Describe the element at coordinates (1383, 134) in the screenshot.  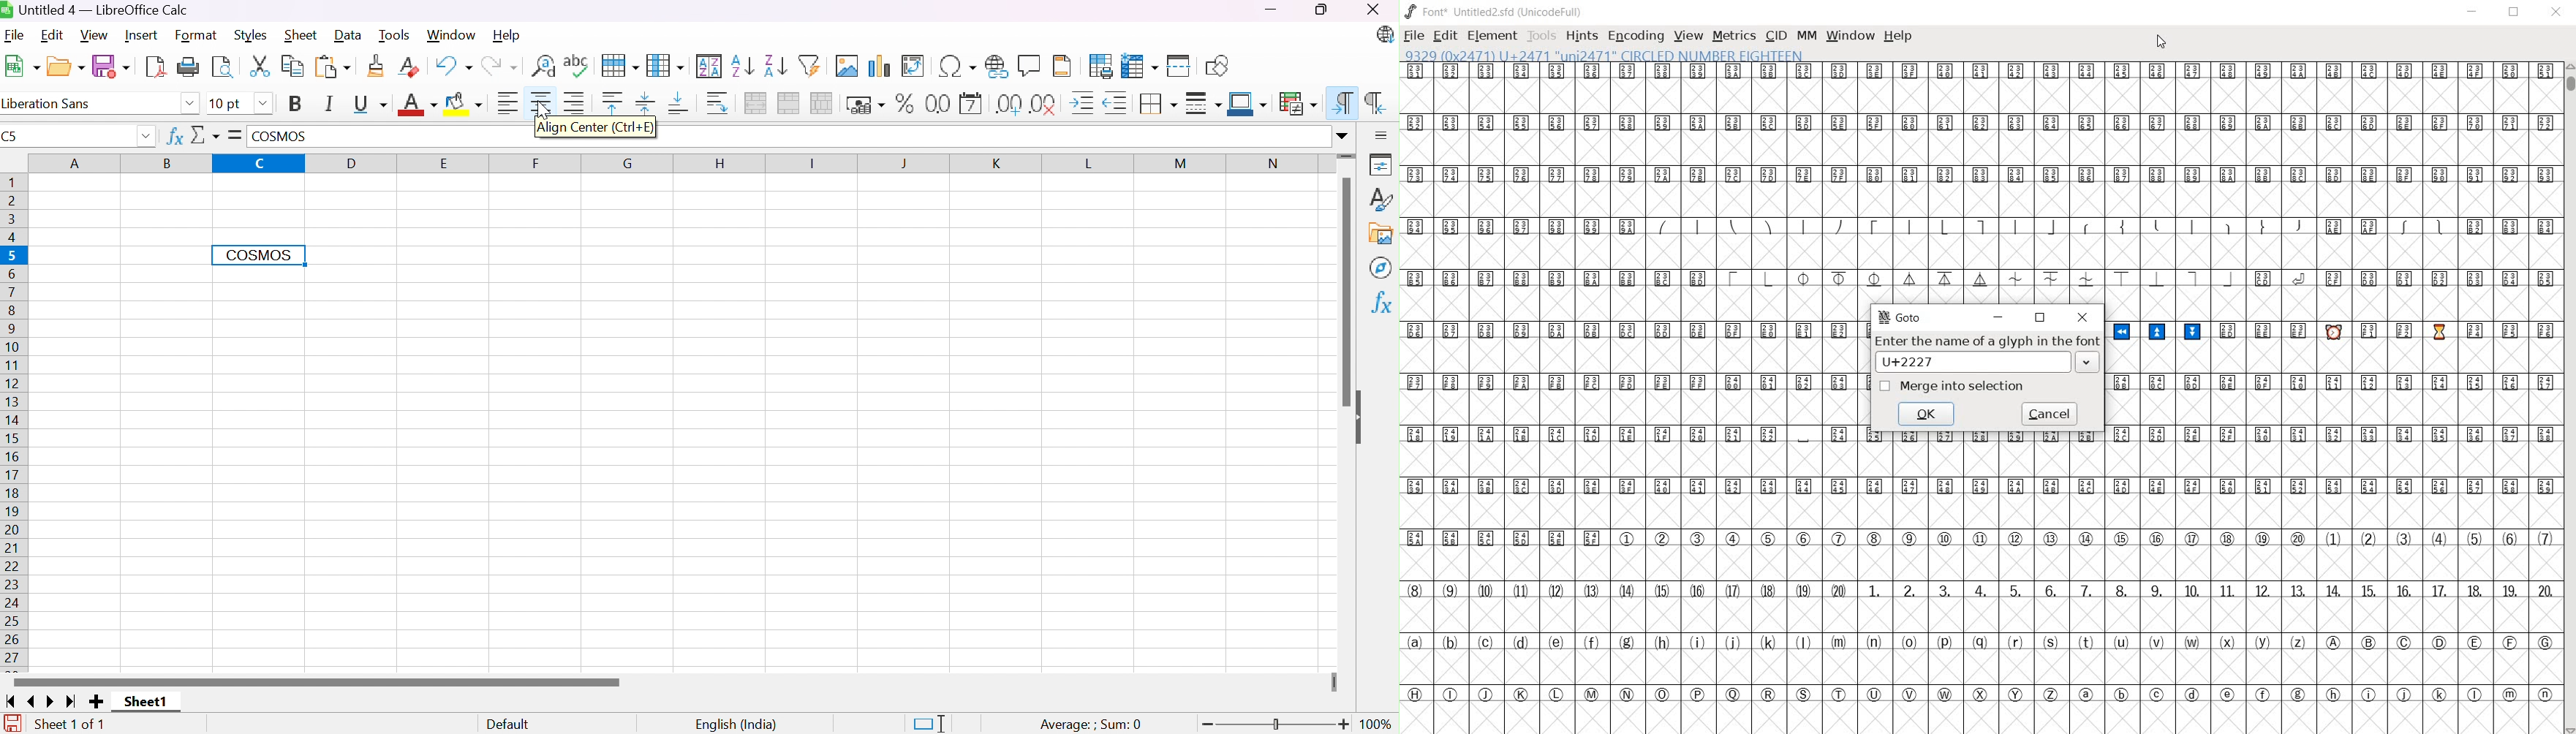
I see `Sidebar Settings` at that location.